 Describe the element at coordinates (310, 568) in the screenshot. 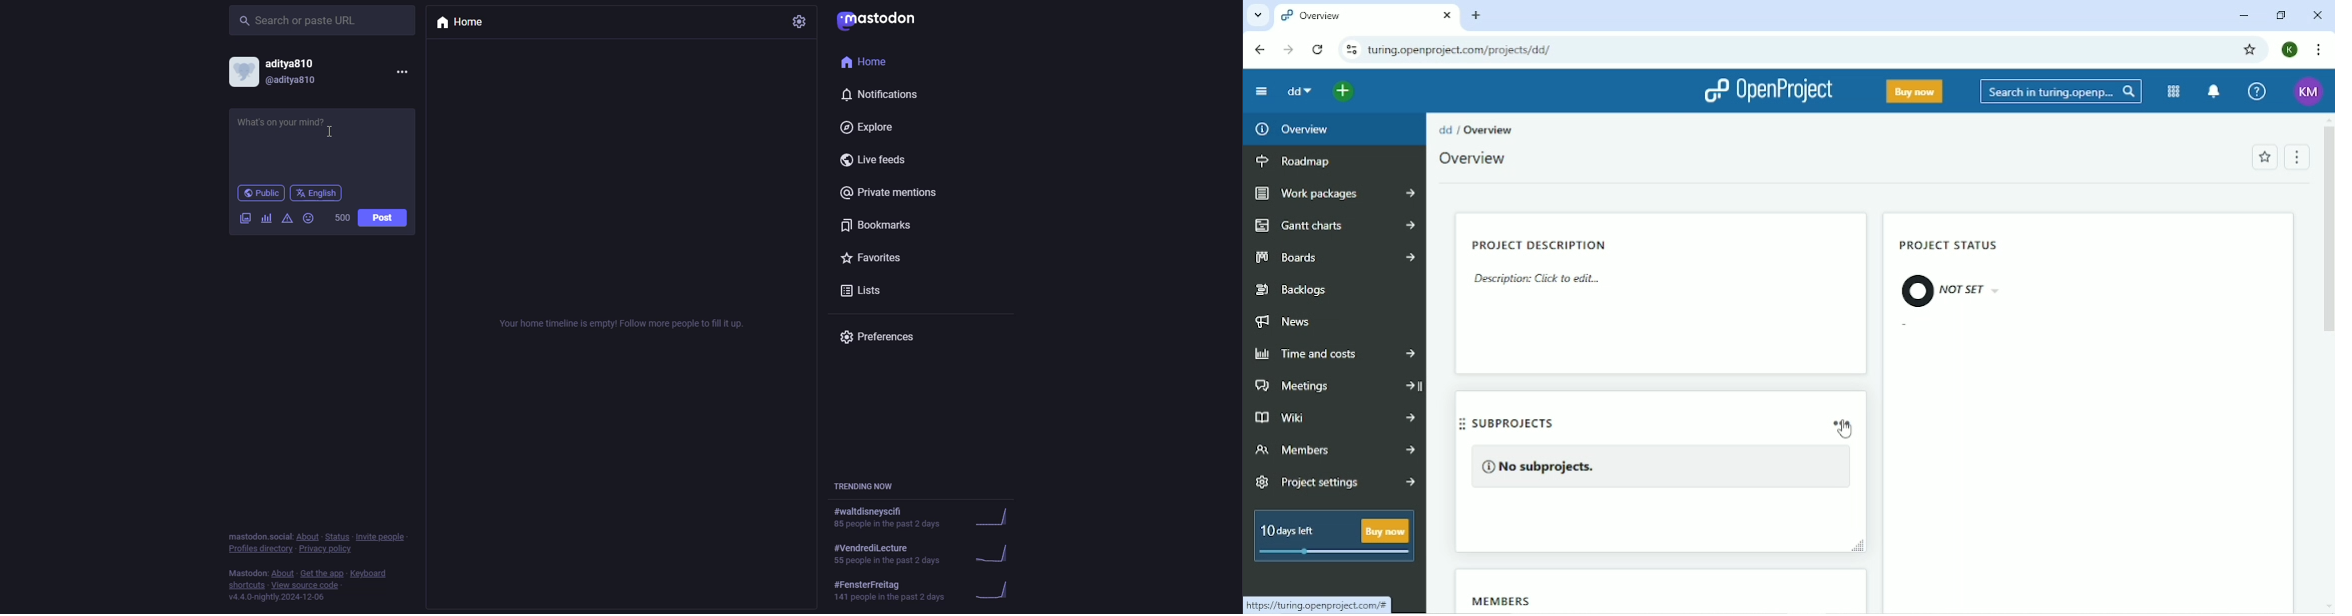

I see `info` at that location.